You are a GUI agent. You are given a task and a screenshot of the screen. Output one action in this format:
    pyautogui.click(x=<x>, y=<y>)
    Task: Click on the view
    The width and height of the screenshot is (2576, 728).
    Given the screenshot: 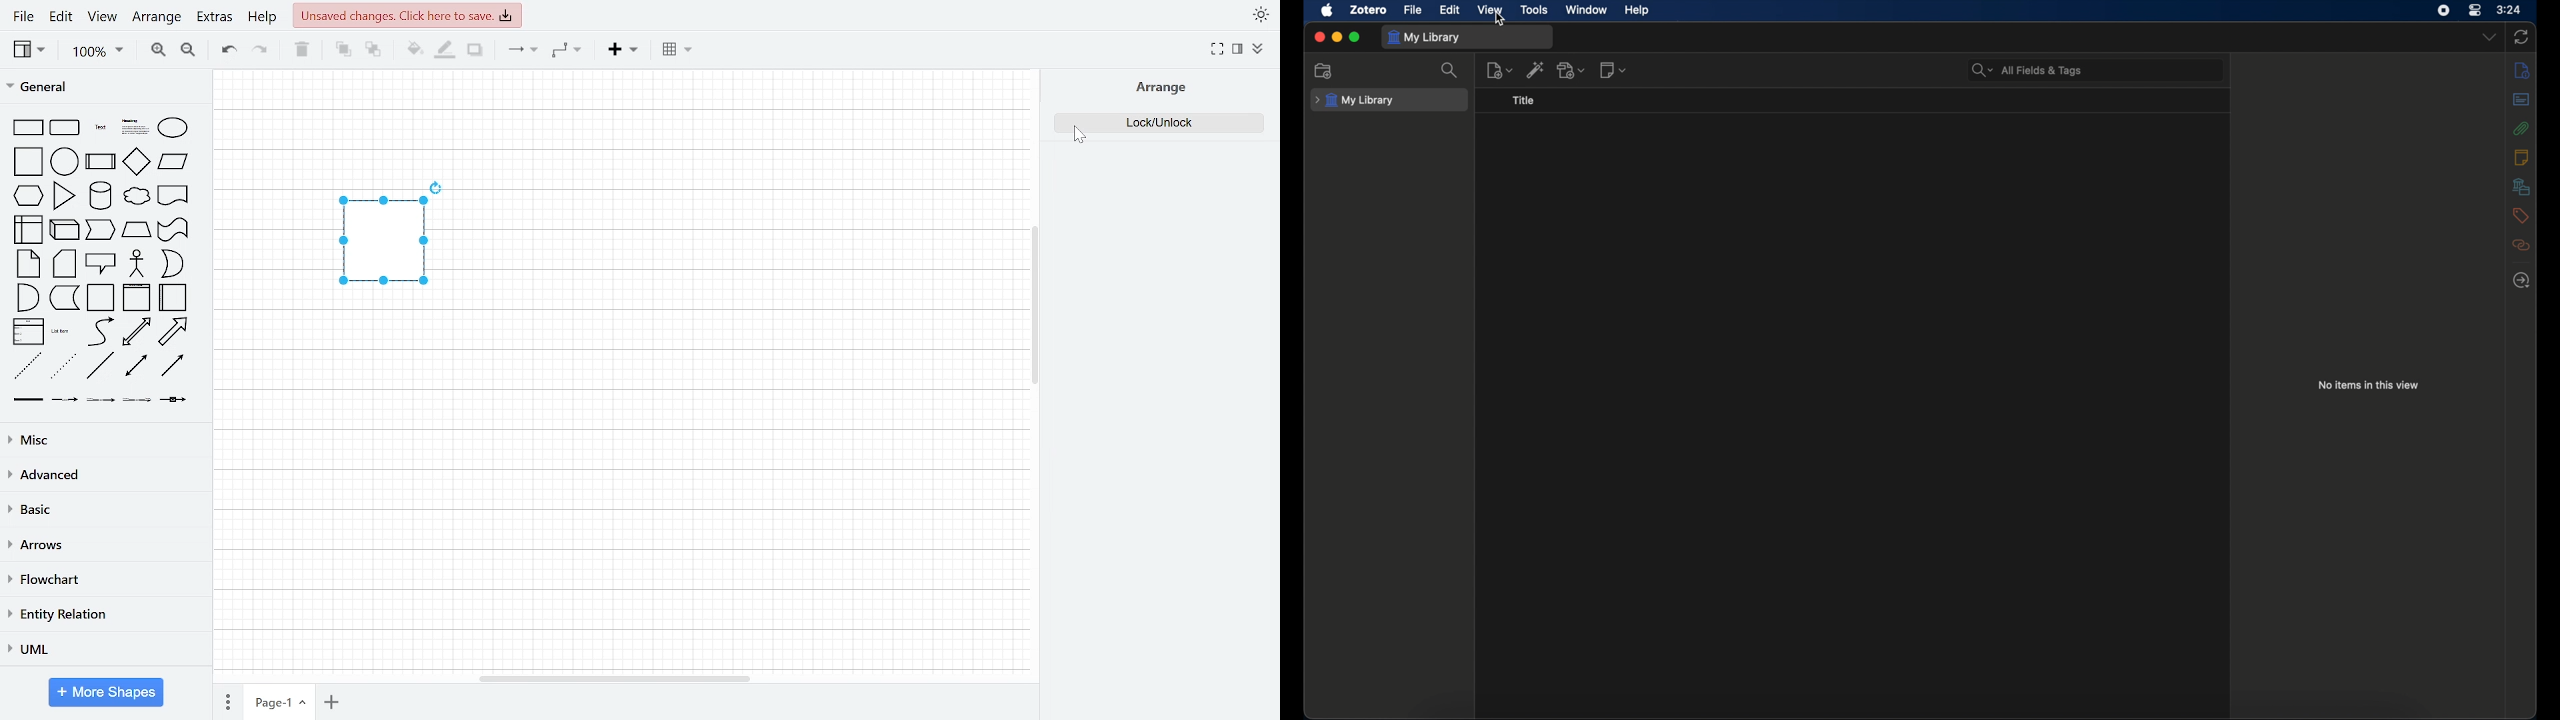 What is the action you would take?
    pyautogui.click(x=102, y=19)
    